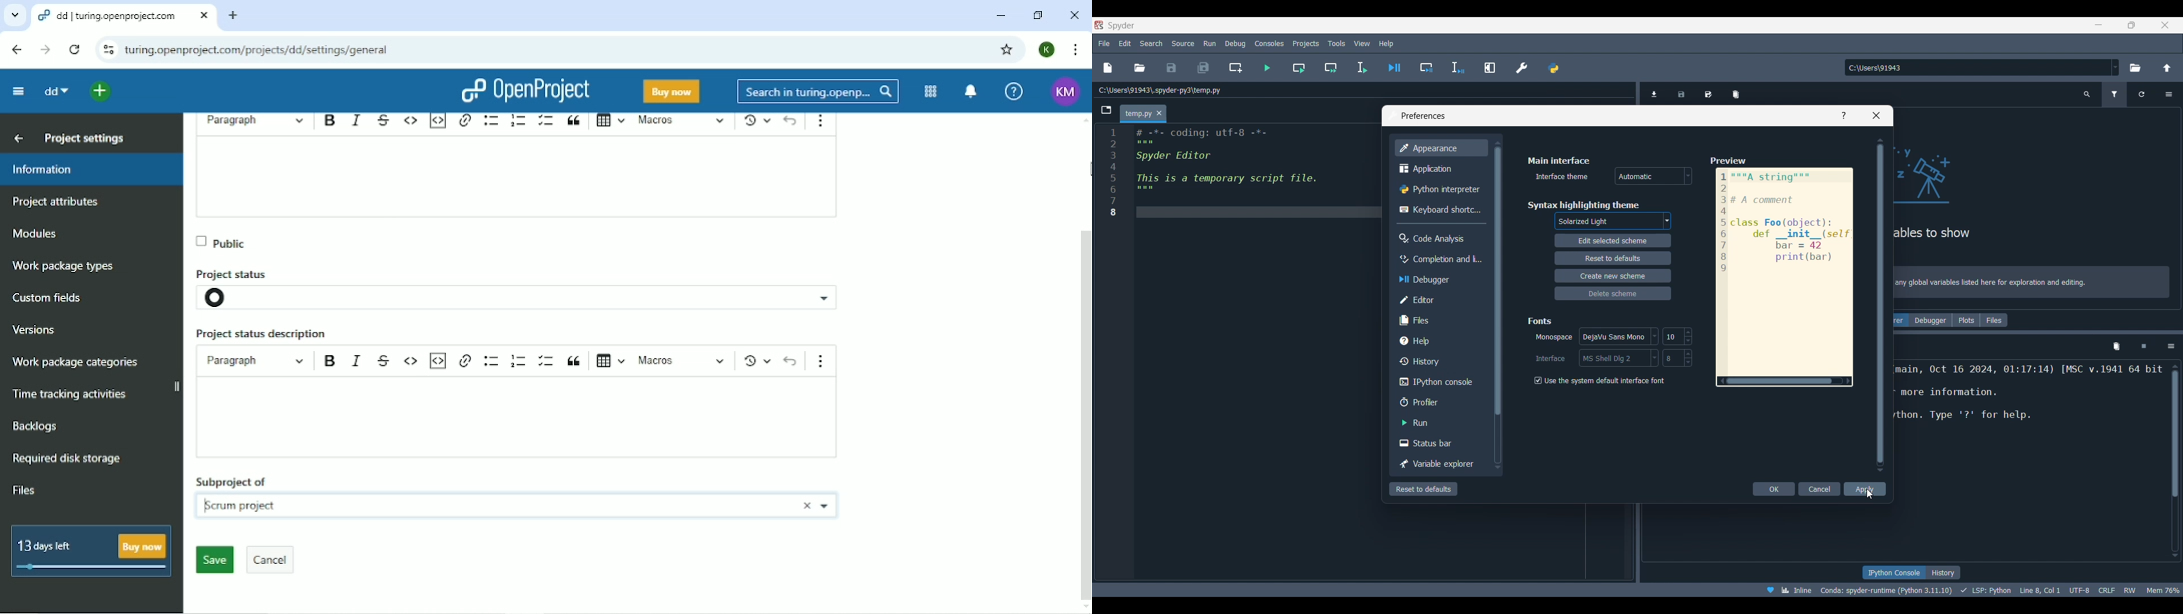 The image size is (2184, 616). I want to click on Close interface, so click(2166, 25).